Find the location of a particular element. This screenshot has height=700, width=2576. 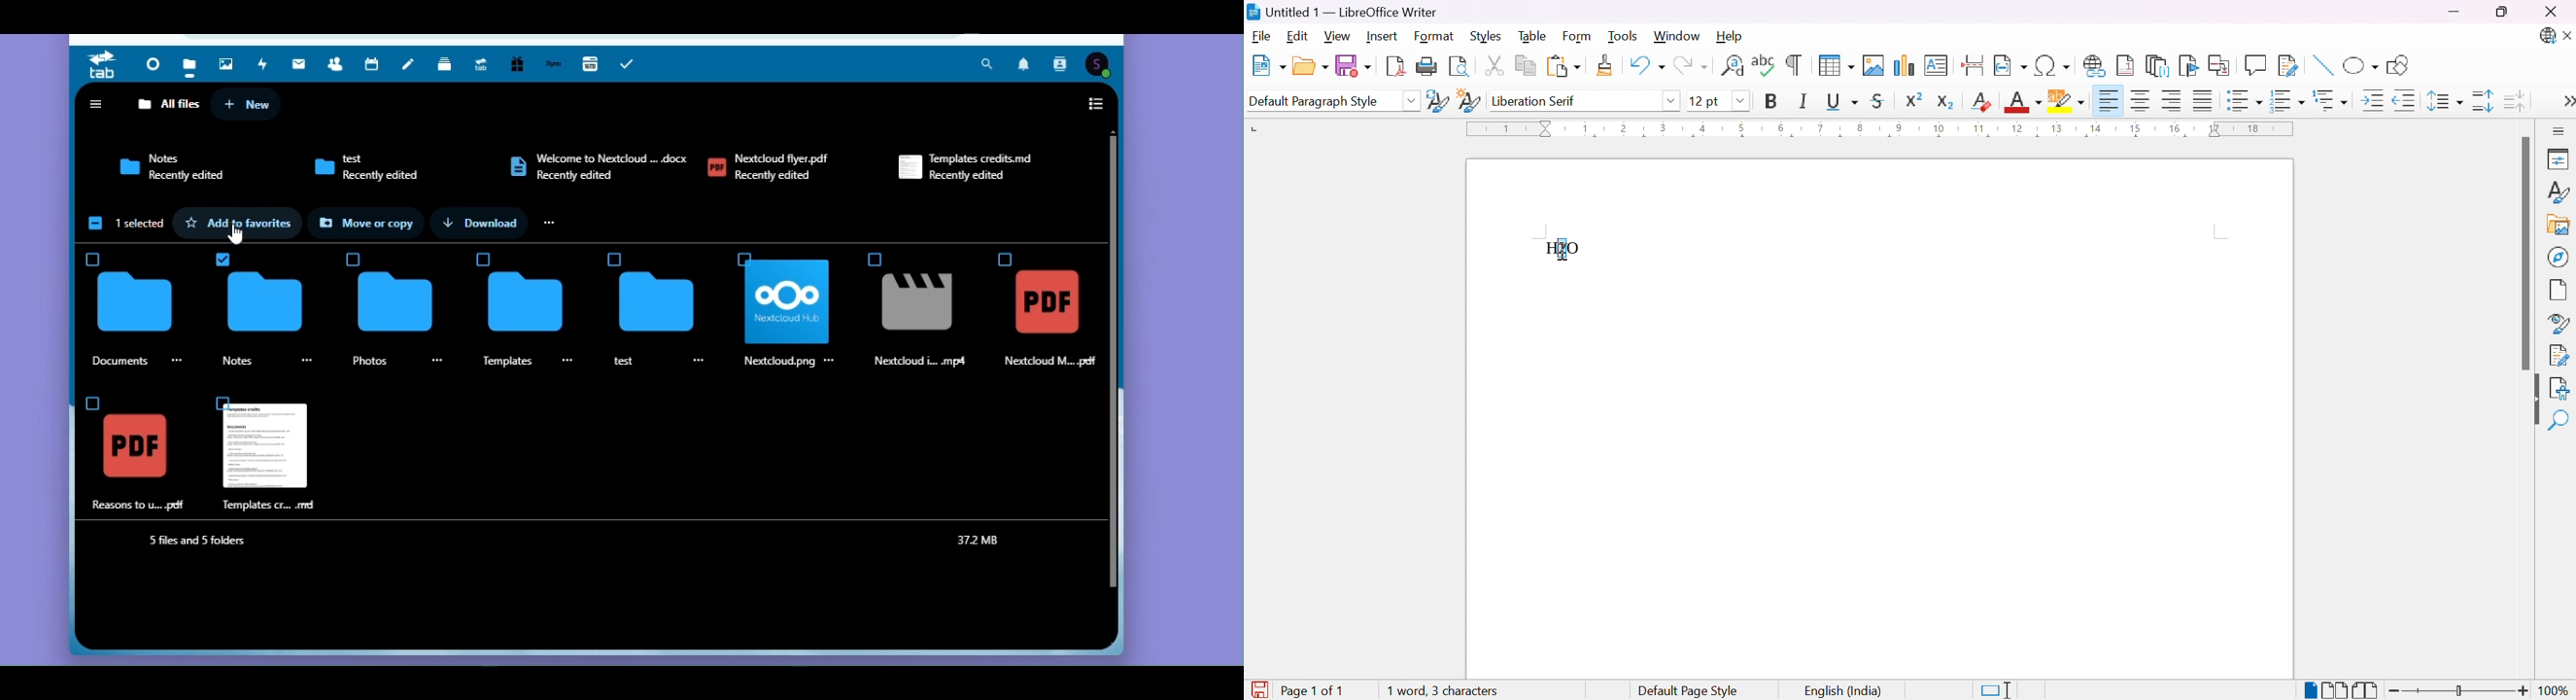

Character highlighting color is located at coordinates (2068, 101).